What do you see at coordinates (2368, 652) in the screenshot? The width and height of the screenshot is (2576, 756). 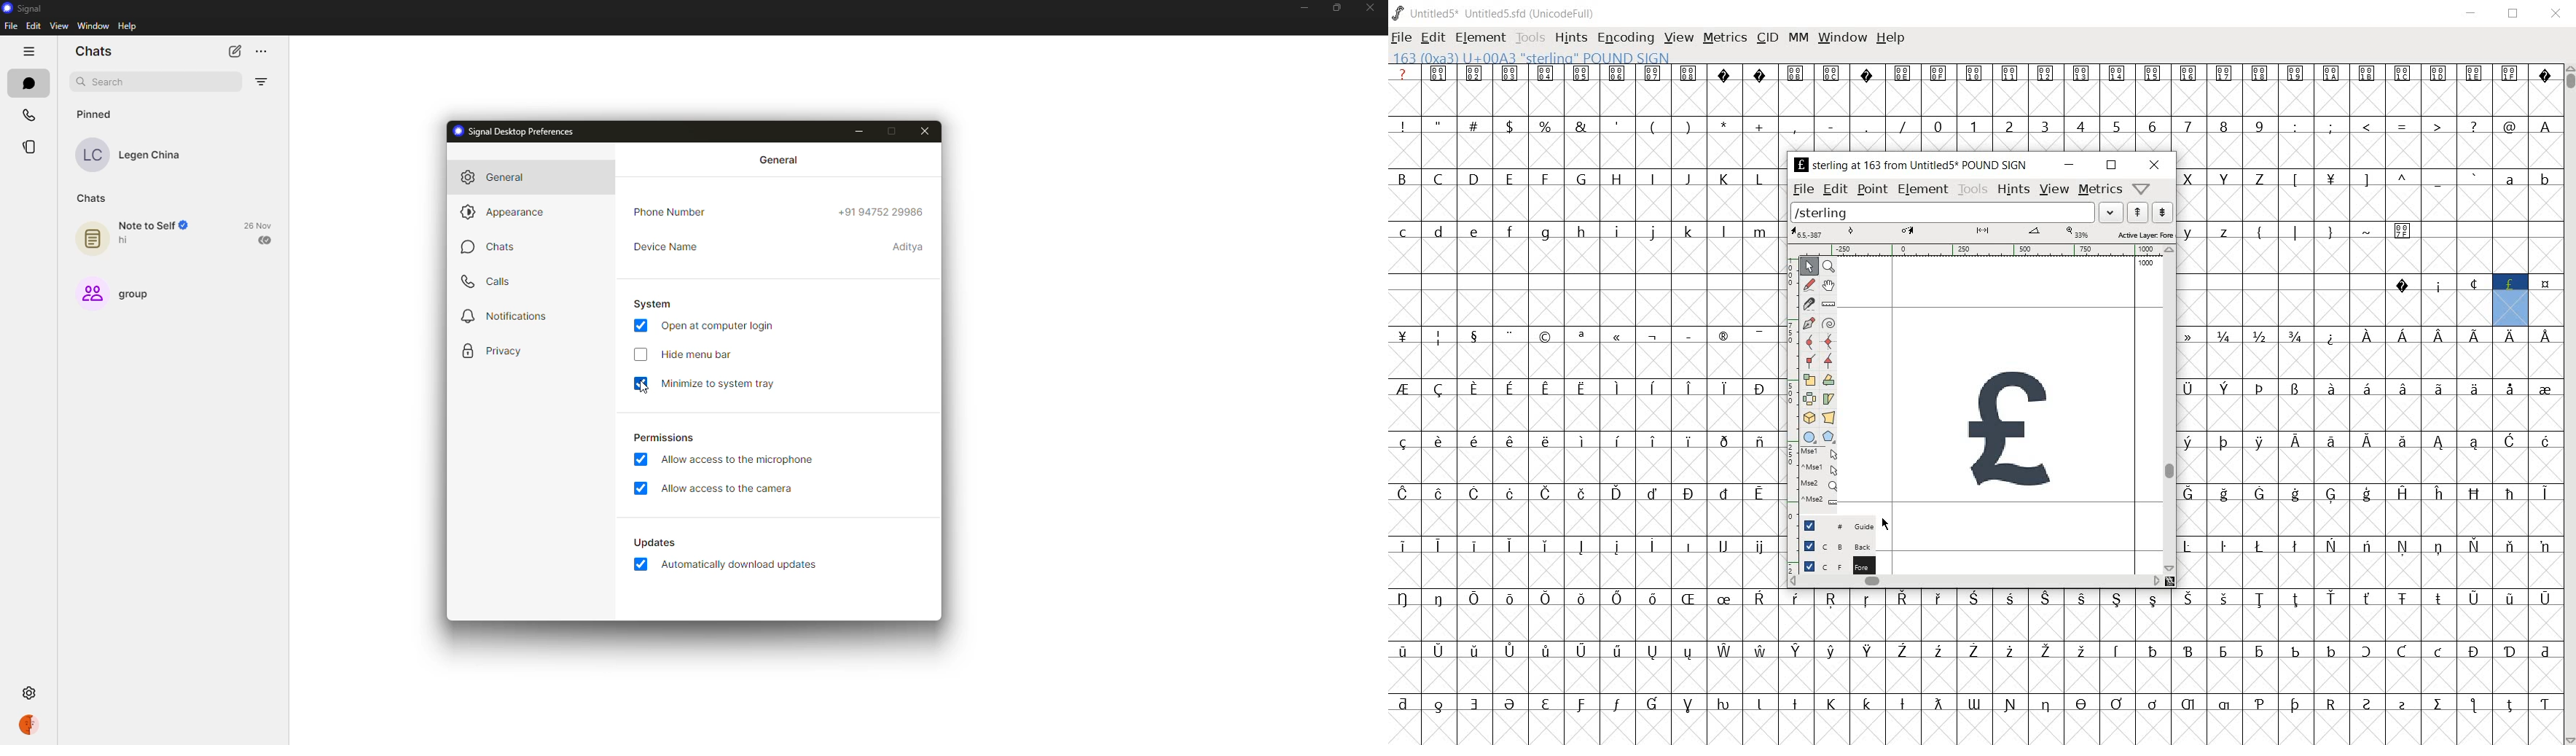 I see `Symbol` at bounding box center [2368, 652].